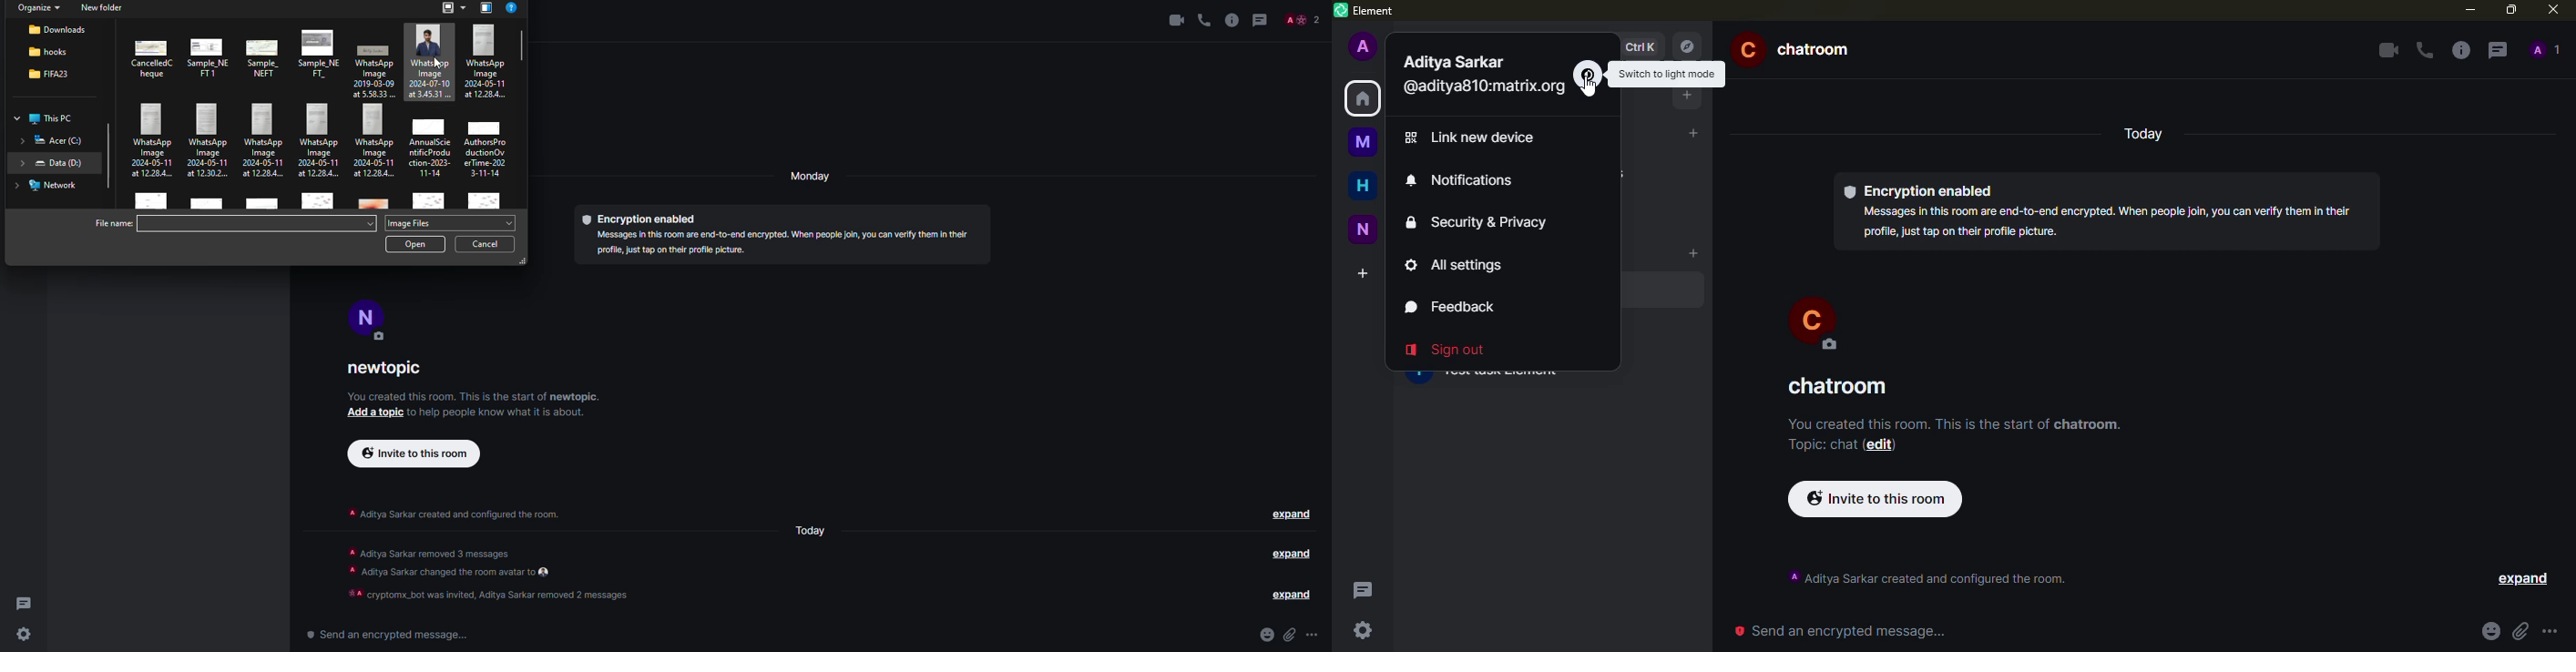 The image size is (2576, 672). What do you see at coordinates (1260, 19) in the screenshot?
I see `threads` at bounding box center [1260, 19].